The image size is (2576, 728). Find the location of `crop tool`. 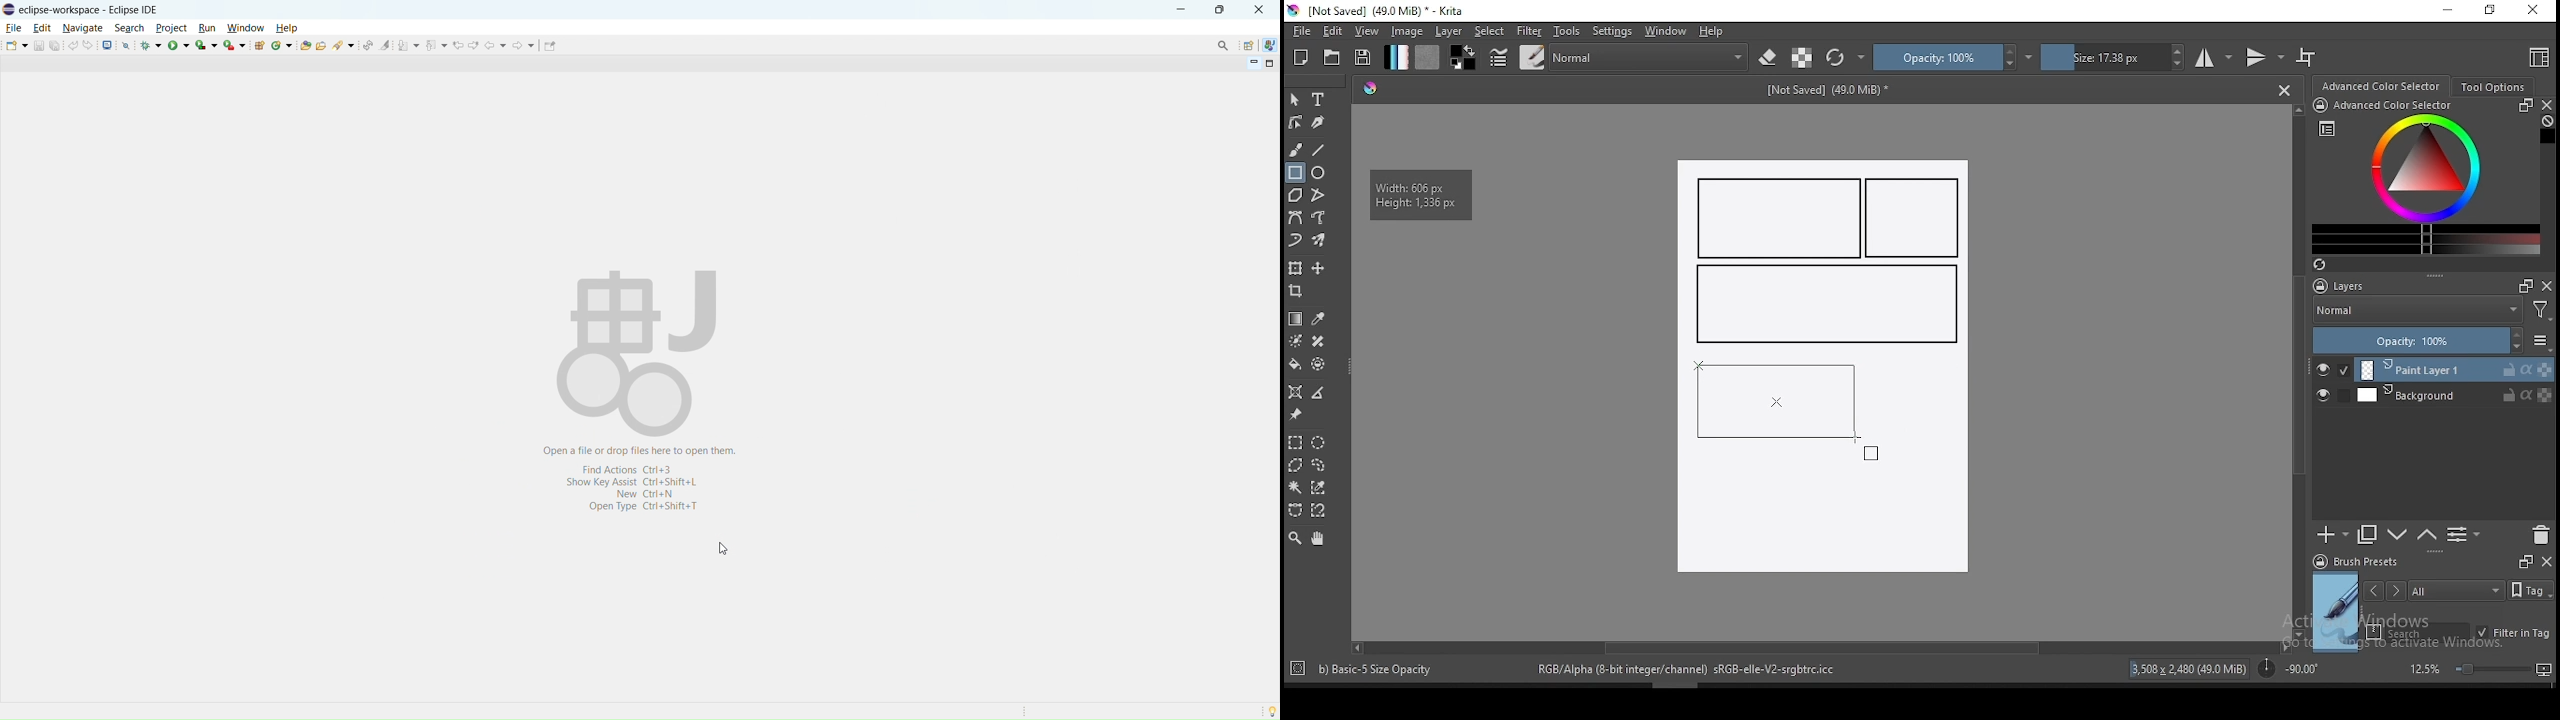

crop tool is located at coordinates (1298, 293).